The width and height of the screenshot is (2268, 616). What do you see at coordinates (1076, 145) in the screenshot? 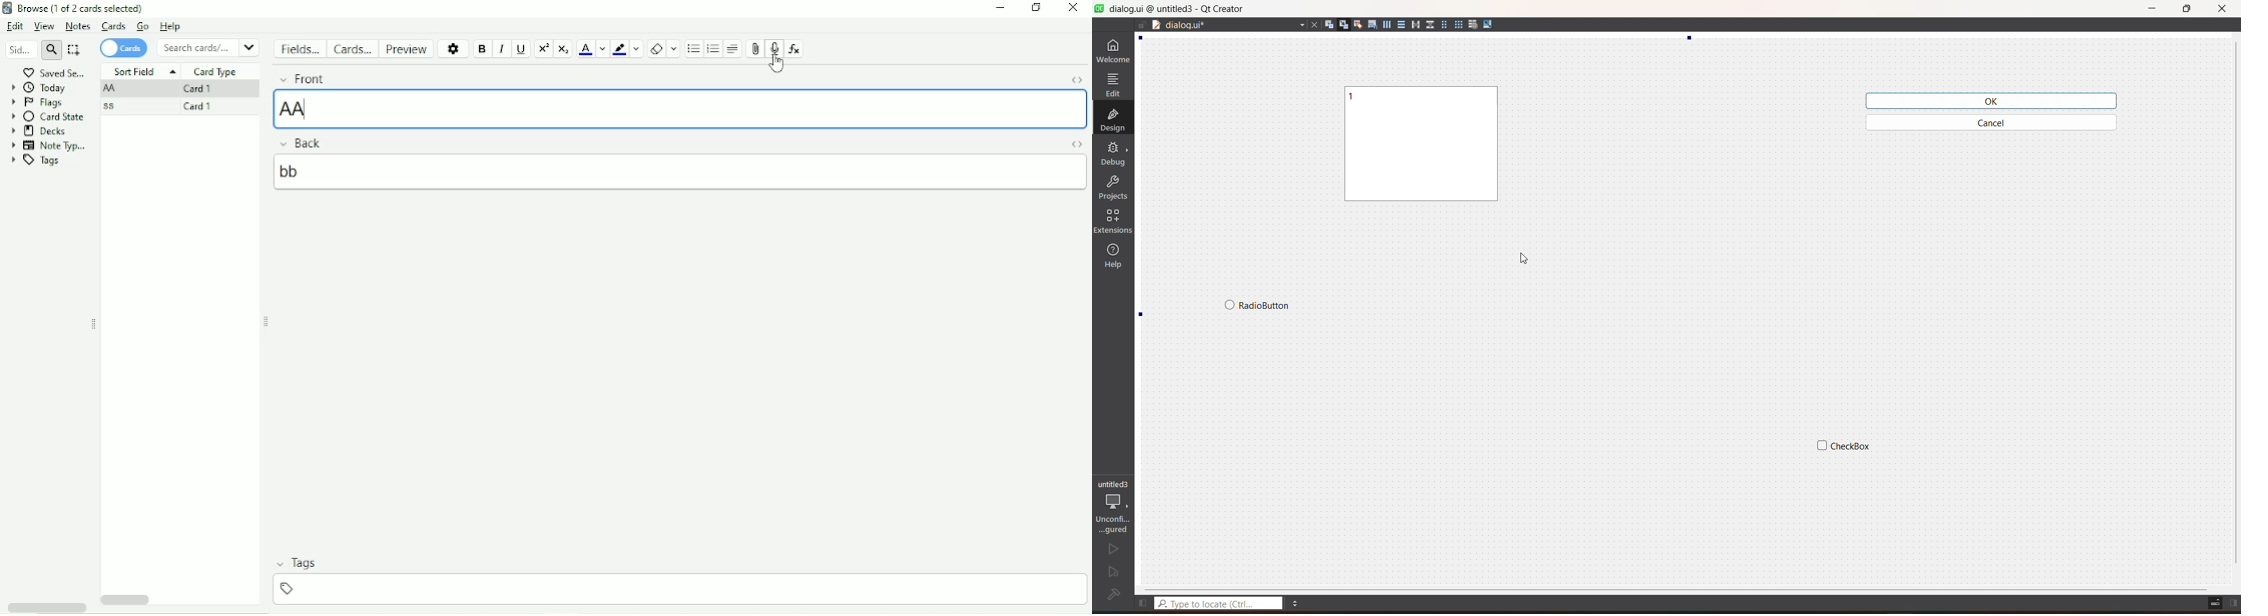
I see `Toggle HTML Editor` at bounding box center [1076, 145].